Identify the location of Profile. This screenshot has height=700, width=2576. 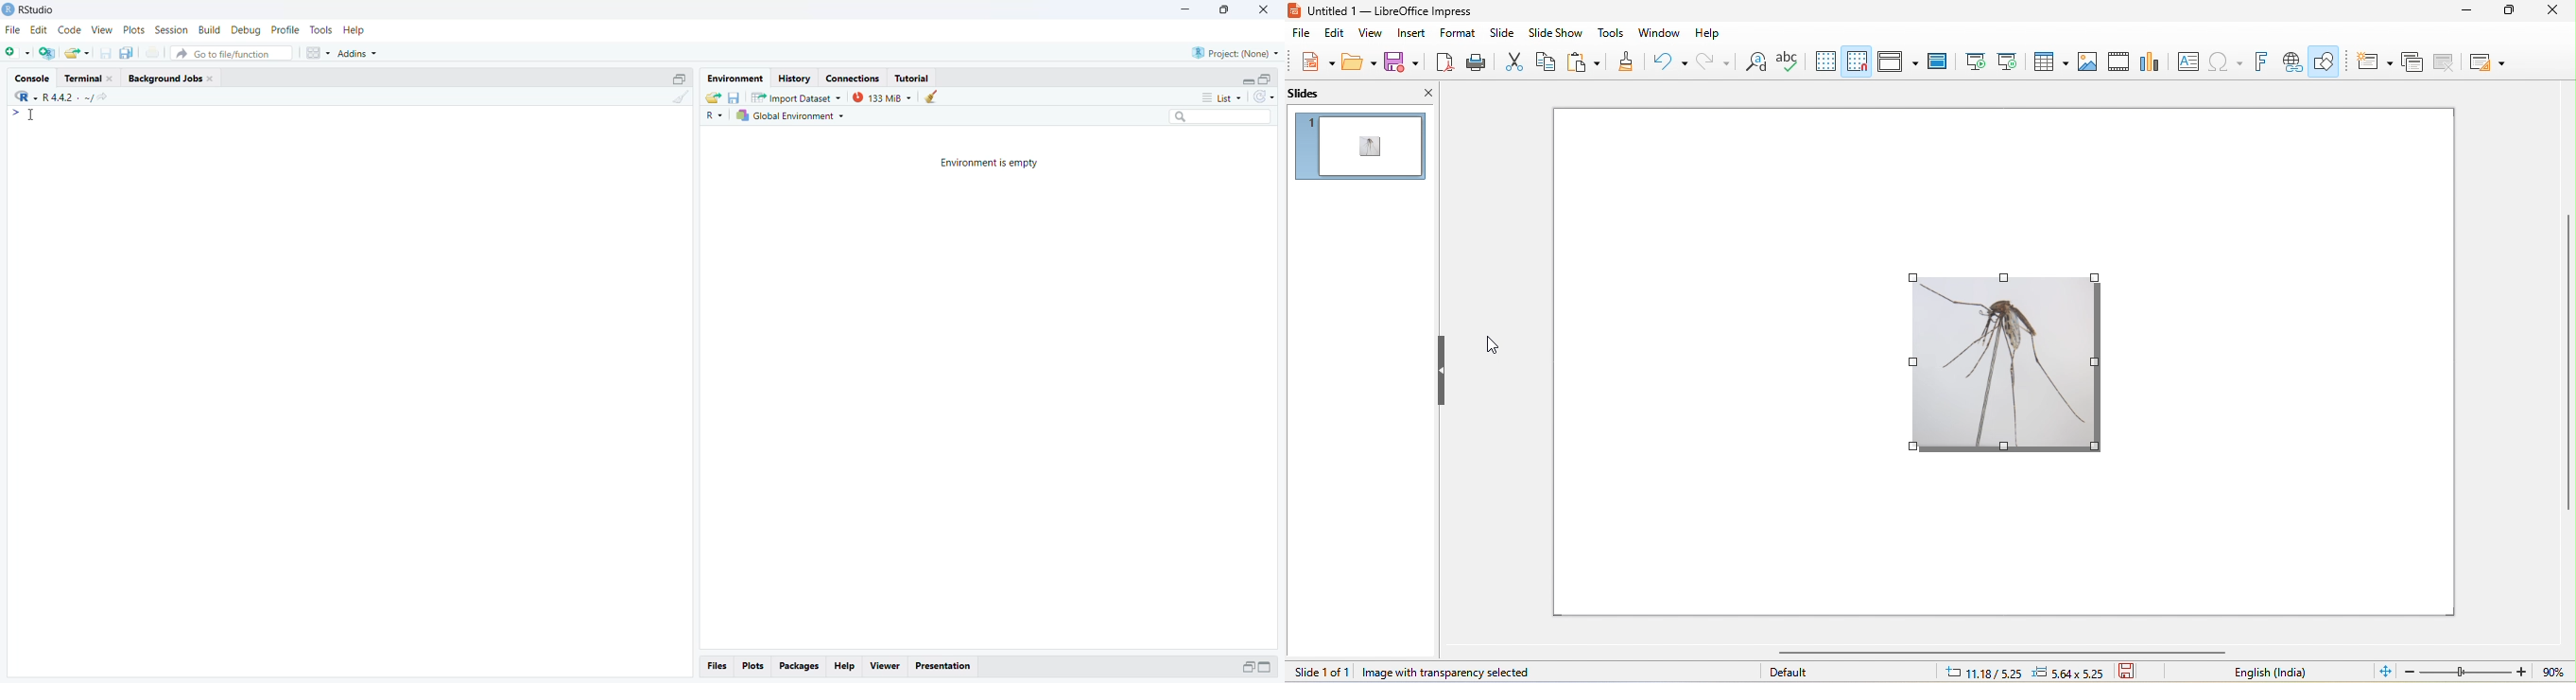
(286, 31).